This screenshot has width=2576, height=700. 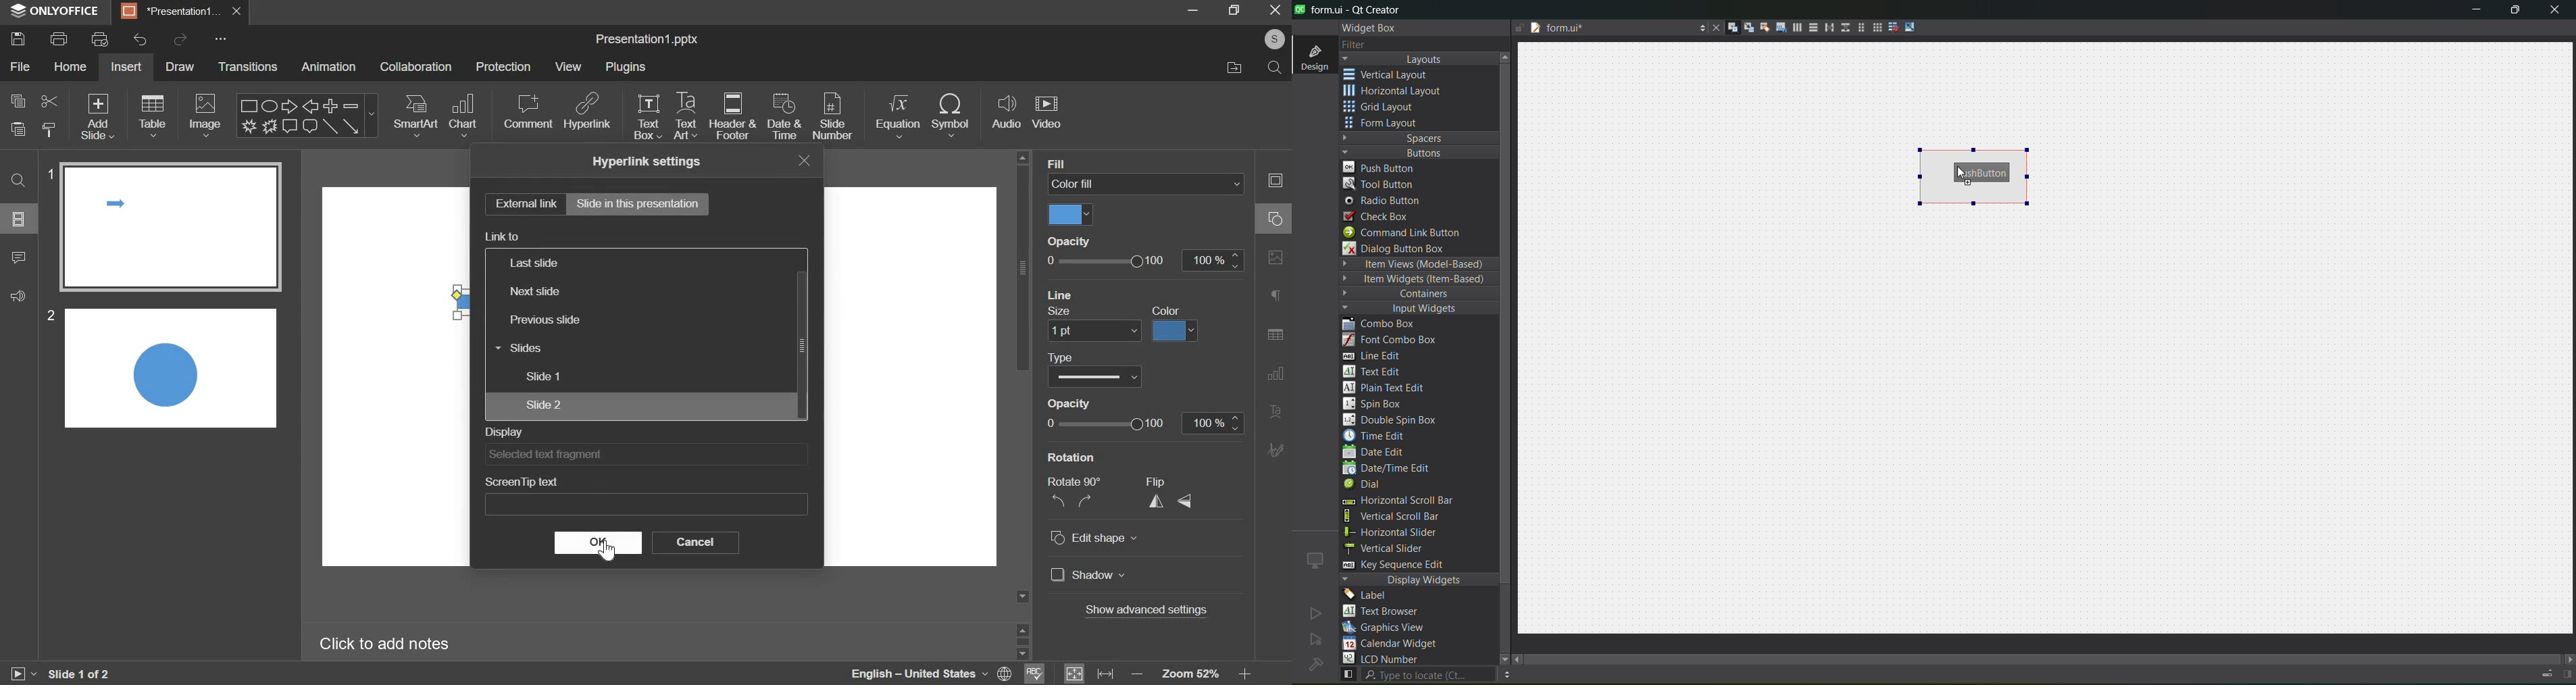 What do you see at coordinates (49, 129) in the screenshot?
I see `copy style` at bounding box center [49, 129].